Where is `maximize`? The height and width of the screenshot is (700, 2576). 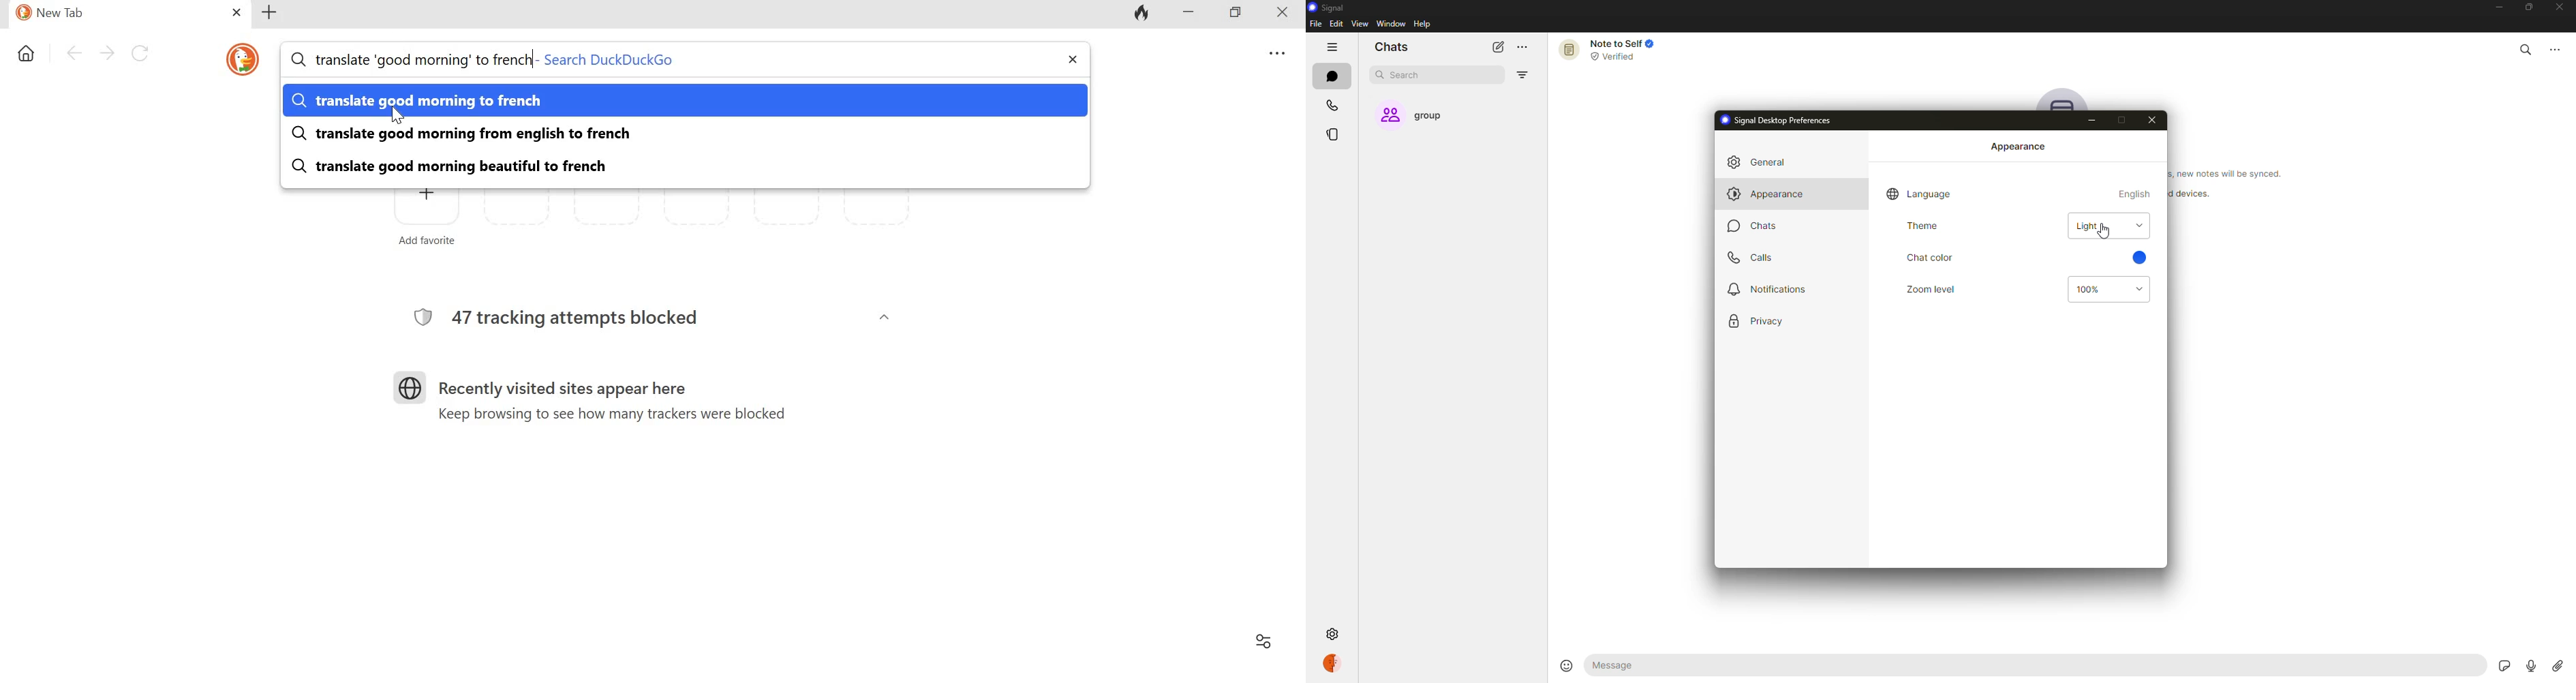
maximize is located at coordinates (2526, 7).